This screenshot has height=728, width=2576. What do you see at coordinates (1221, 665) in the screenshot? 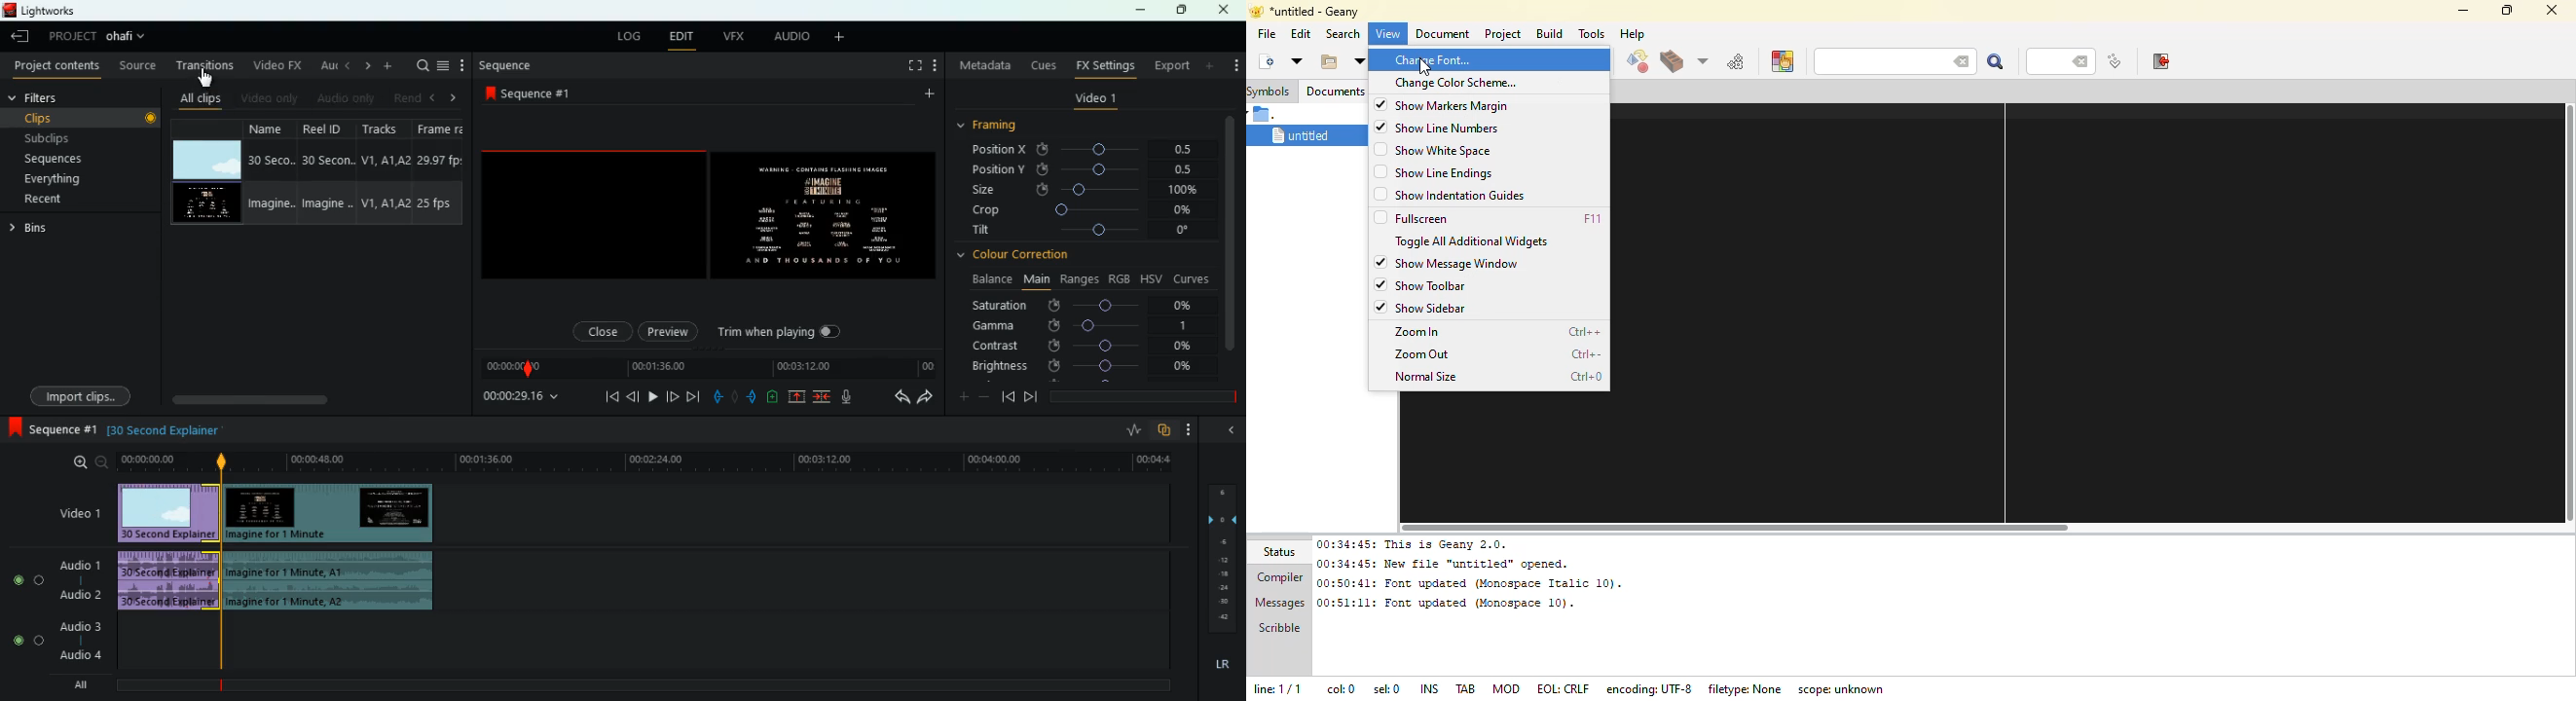
I see `lr` at bounding box center [1221, 665].